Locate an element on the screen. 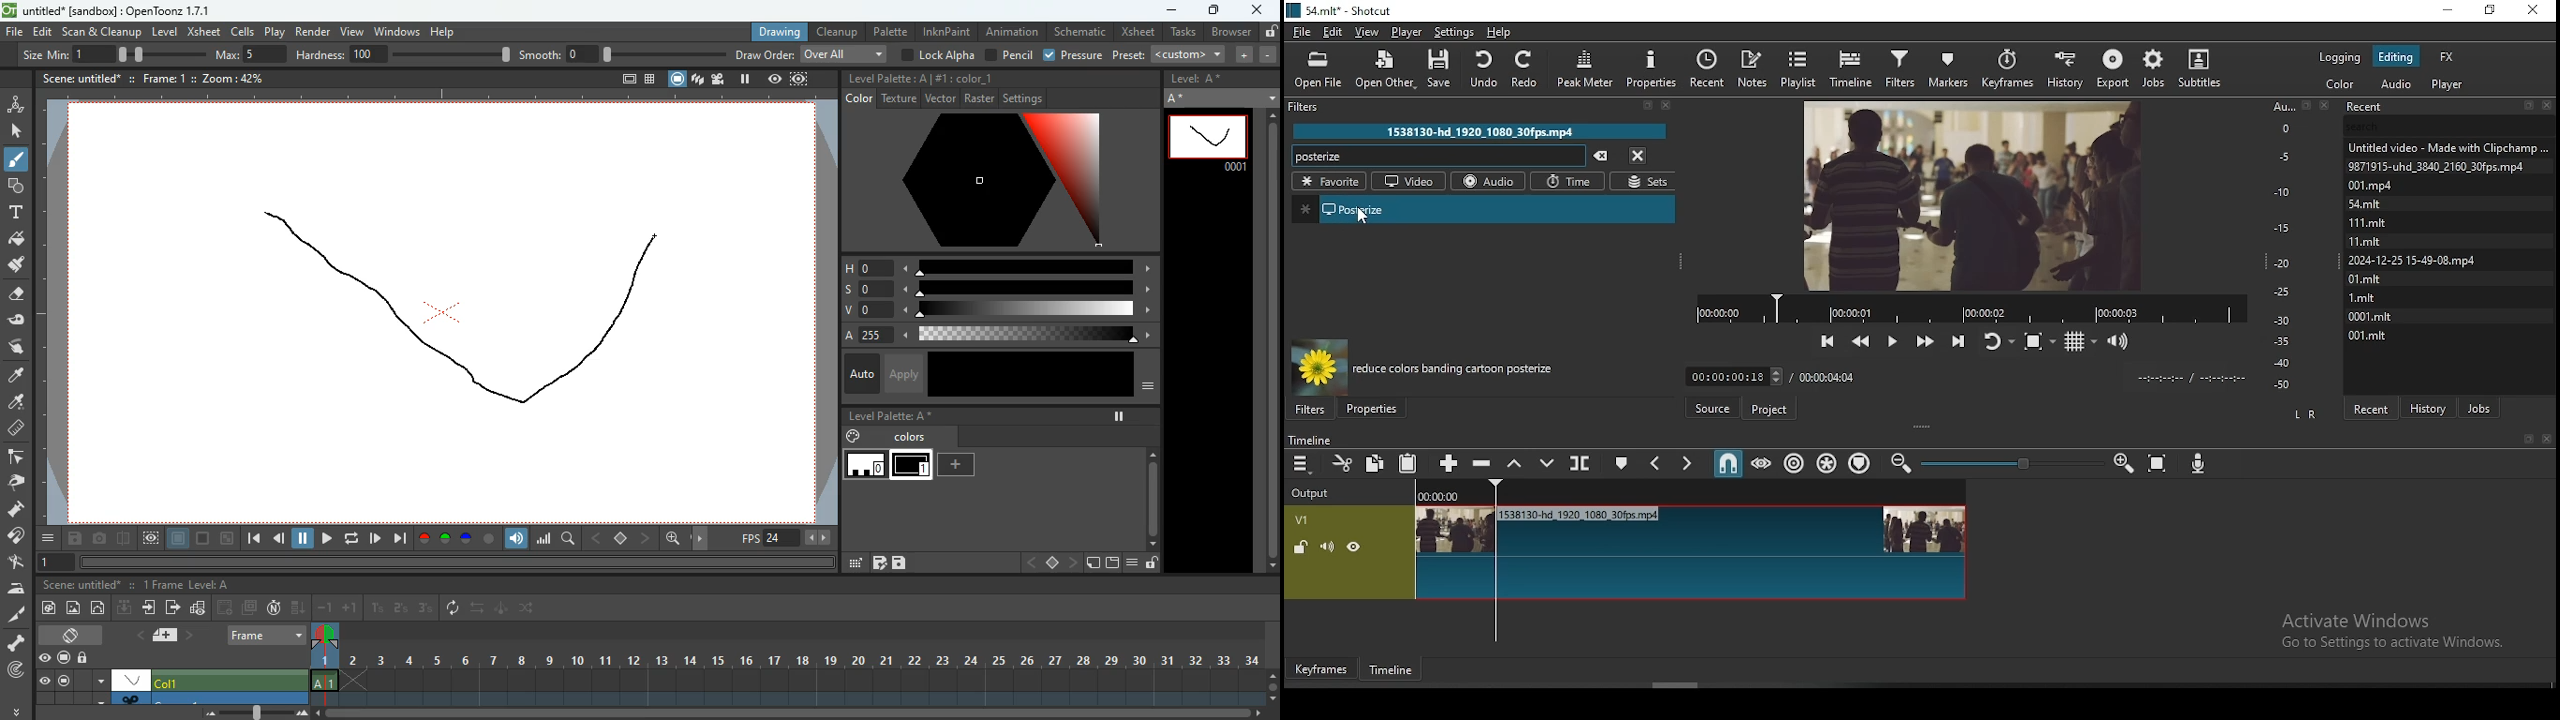  title is located at coordinates (79, 77).